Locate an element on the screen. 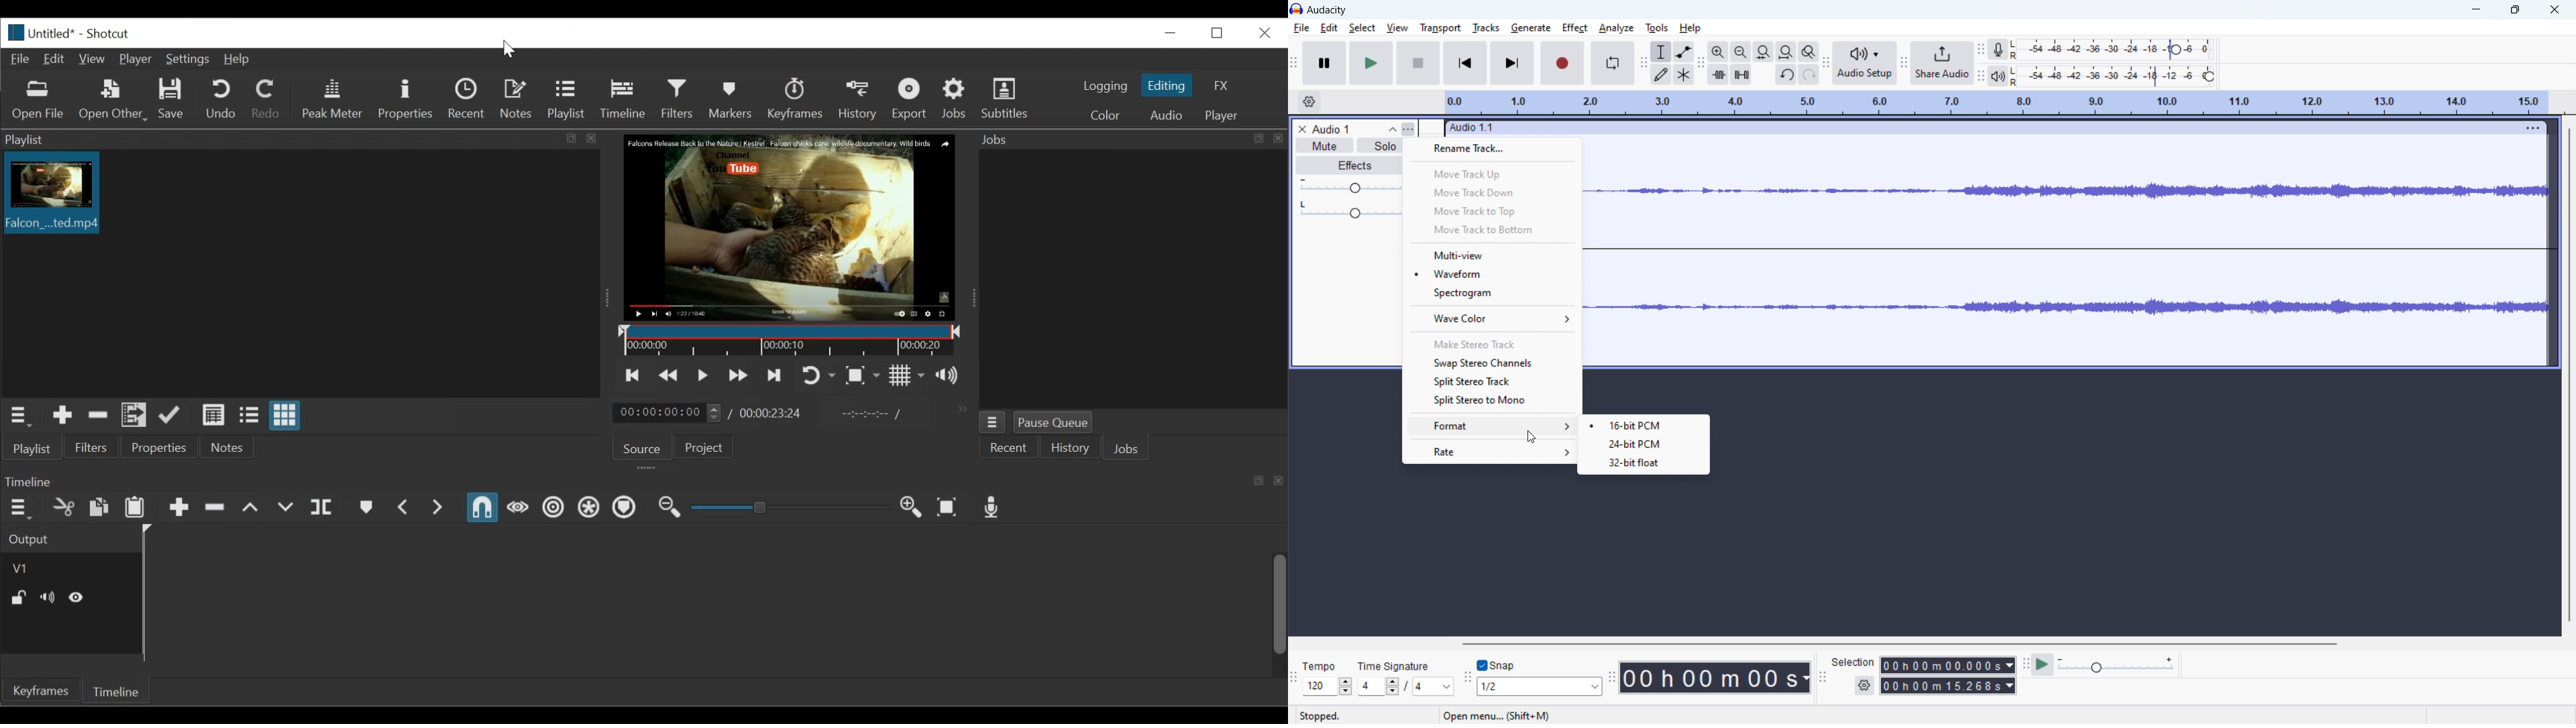 This screenshot has width=2576, height=728. fit selection to width is located at coordinates (1764, 52).